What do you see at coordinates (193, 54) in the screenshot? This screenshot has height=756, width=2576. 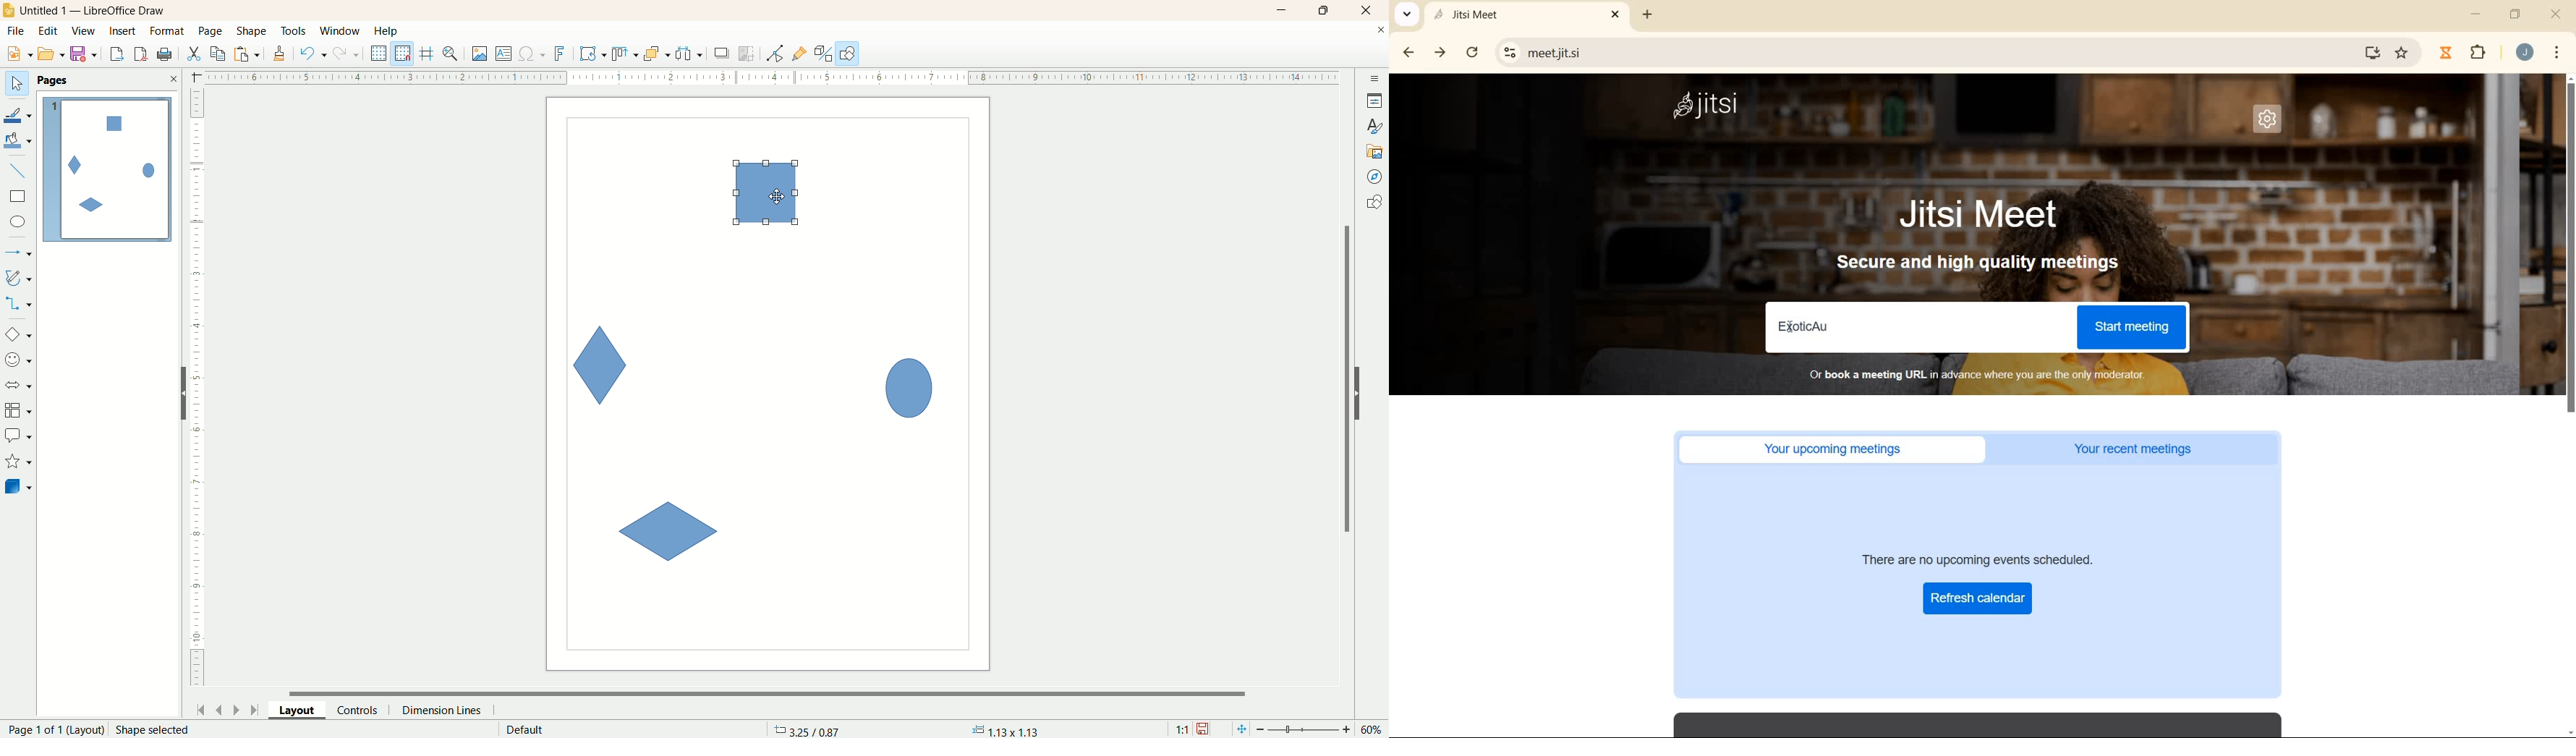 I see `cut` at bounding box center [193, 54].